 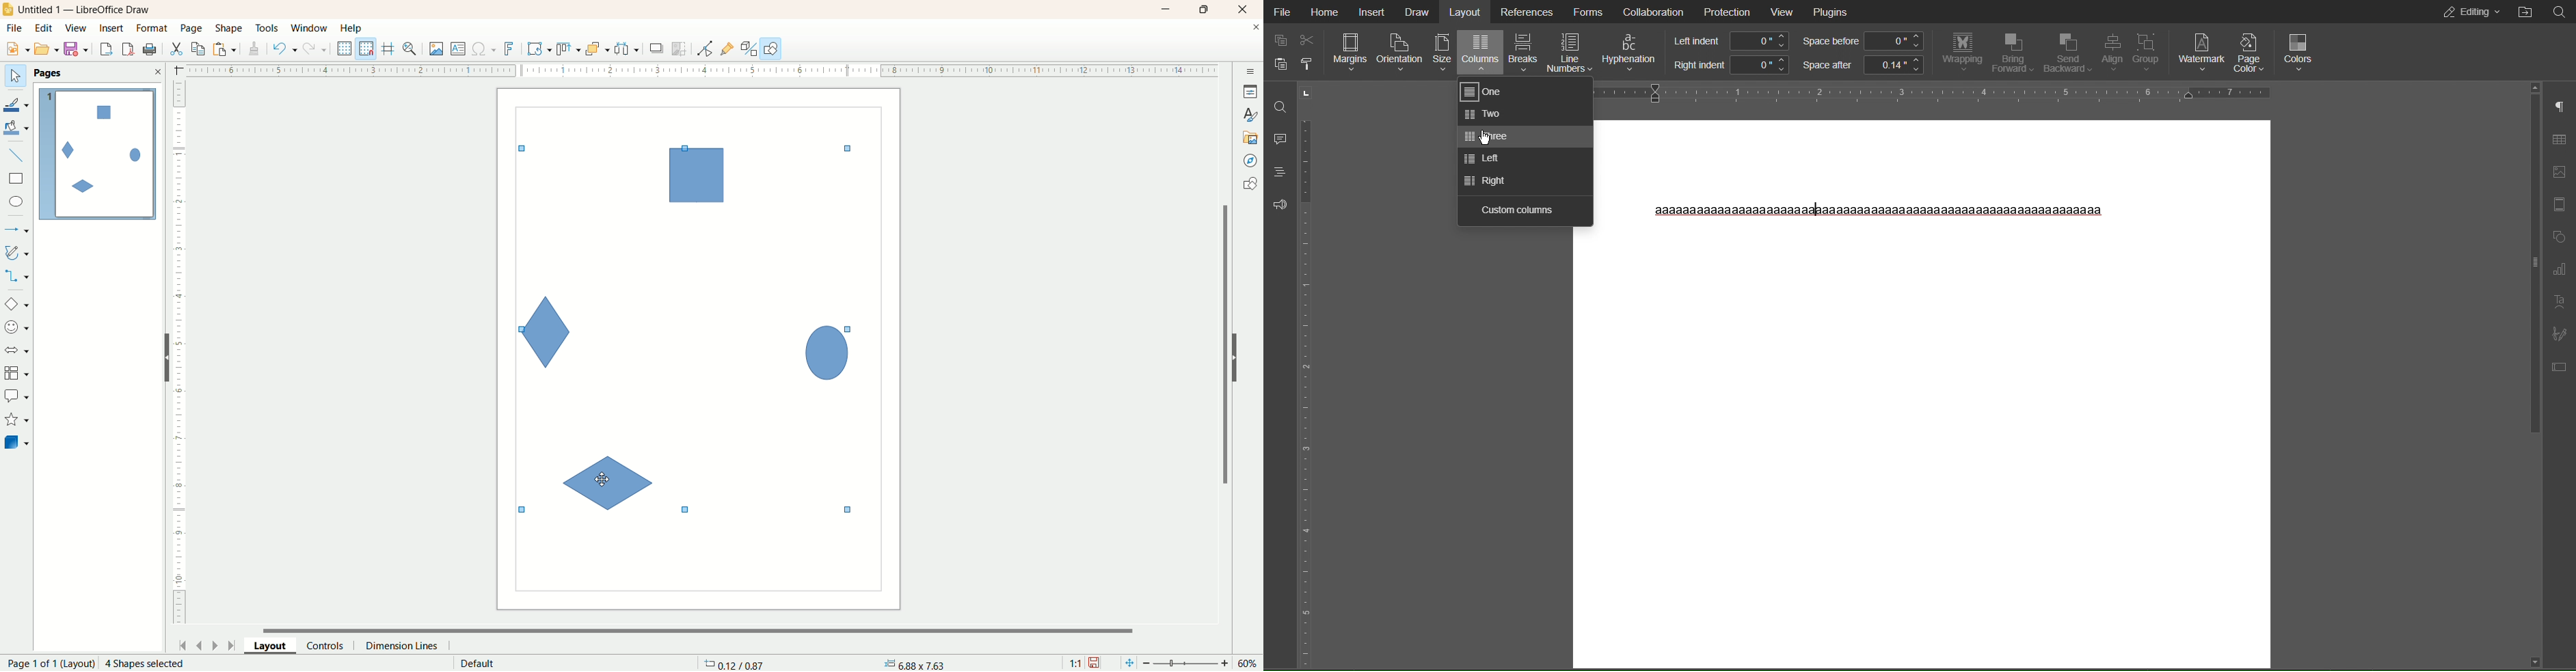 What do you see at coordinates (352, 28) in the screenshot?
I see `help` at bounding box center [352, 28].